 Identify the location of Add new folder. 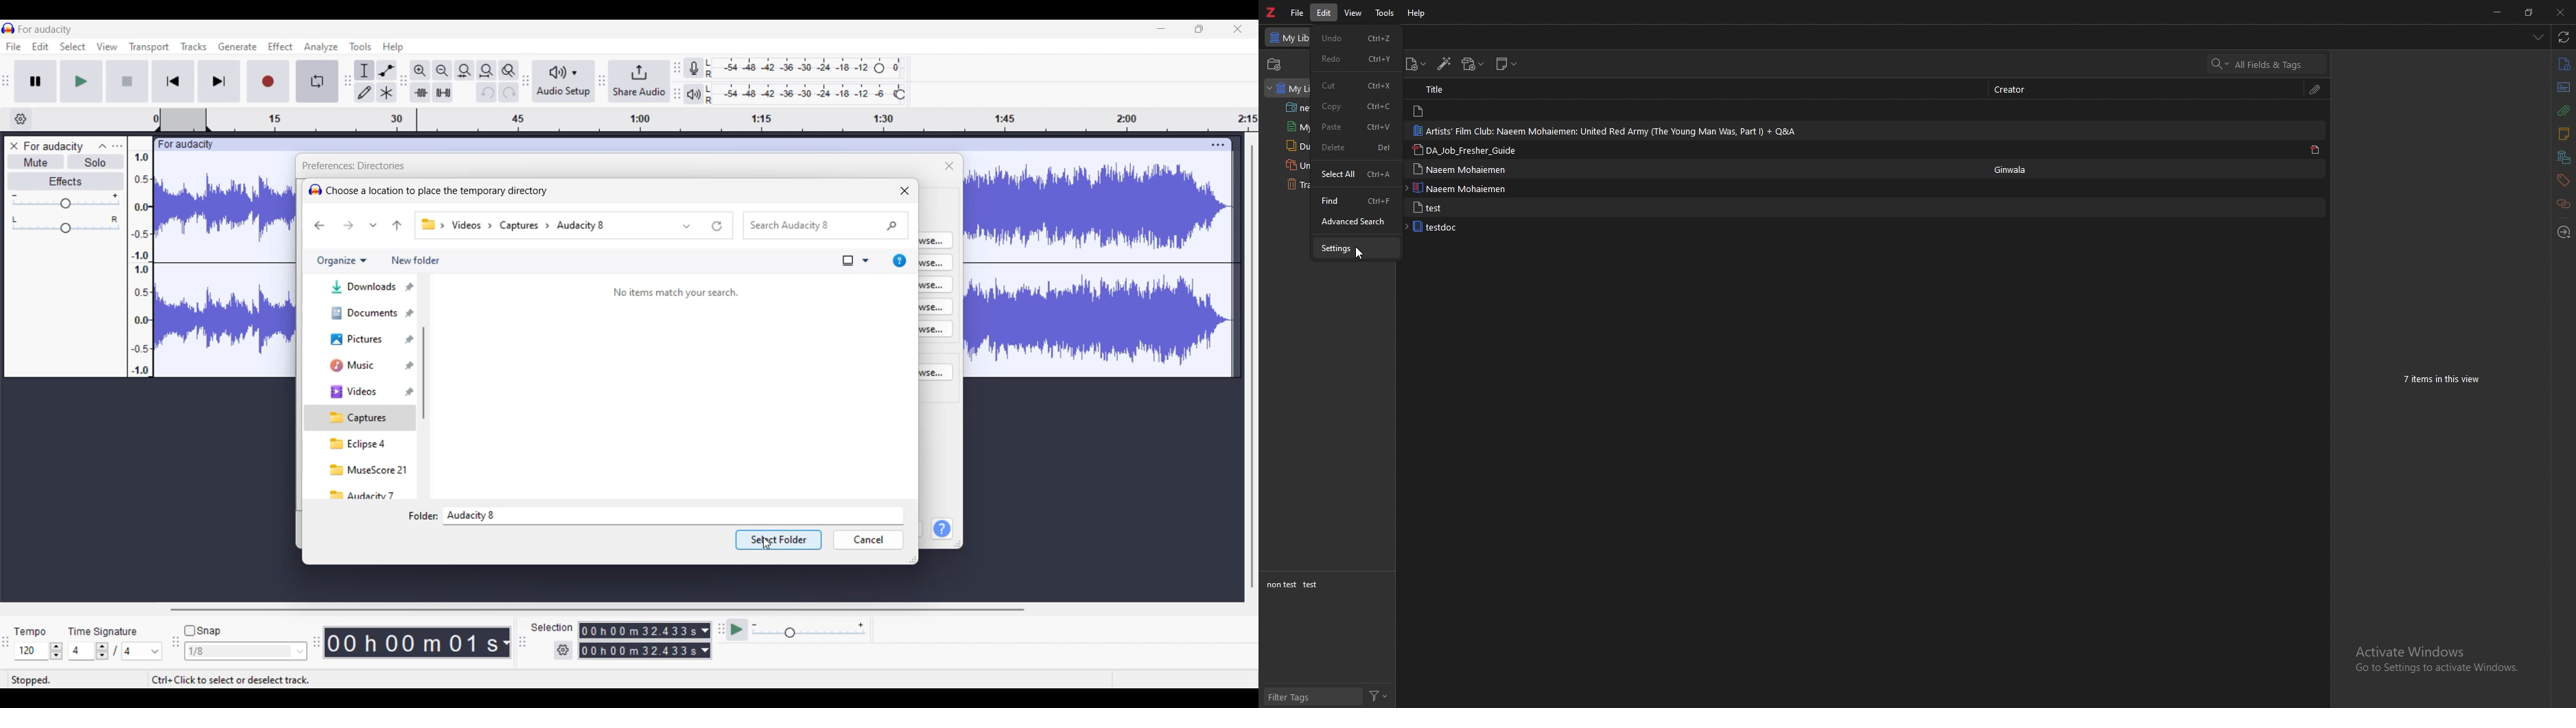
(416, 260).